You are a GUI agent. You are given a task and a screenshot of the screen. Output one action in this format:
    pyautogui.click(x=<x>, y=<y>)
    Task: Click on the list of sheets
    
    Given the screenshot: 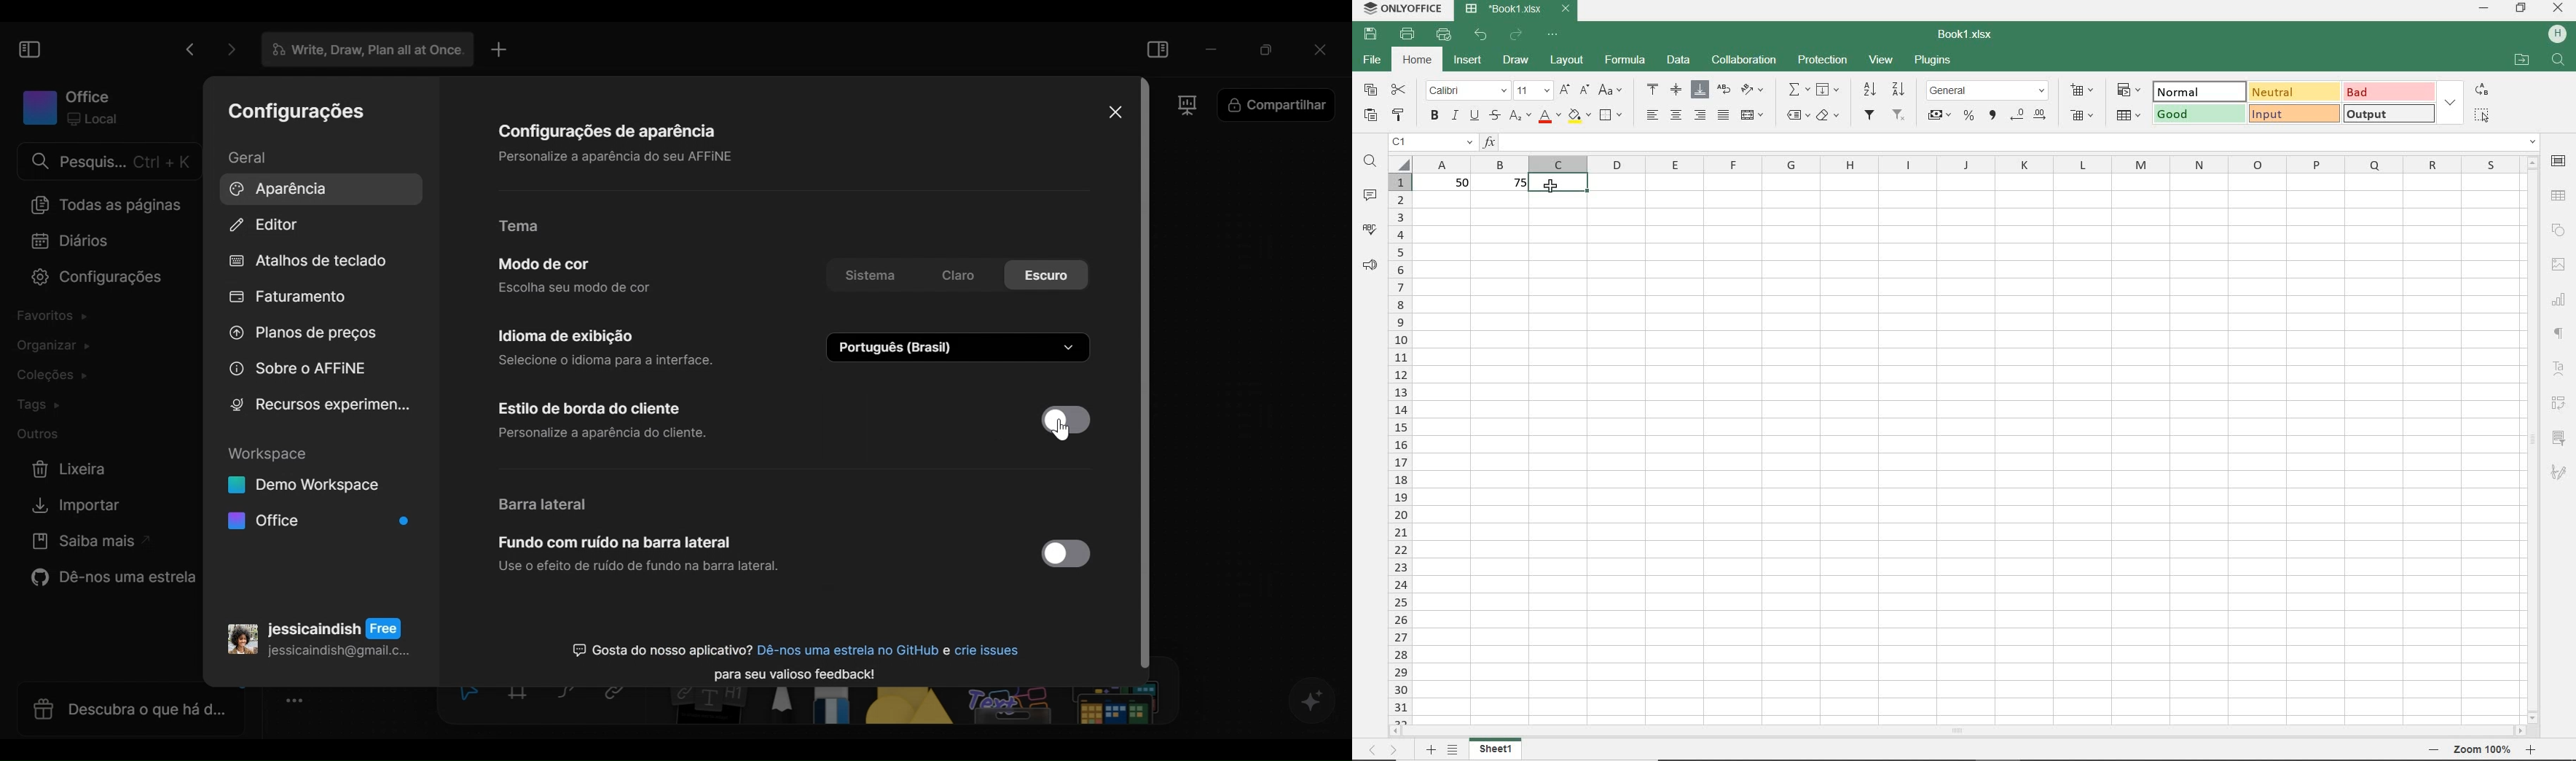 What is the action you would take?
    pyautogui.click(x=1453, y=750)
    